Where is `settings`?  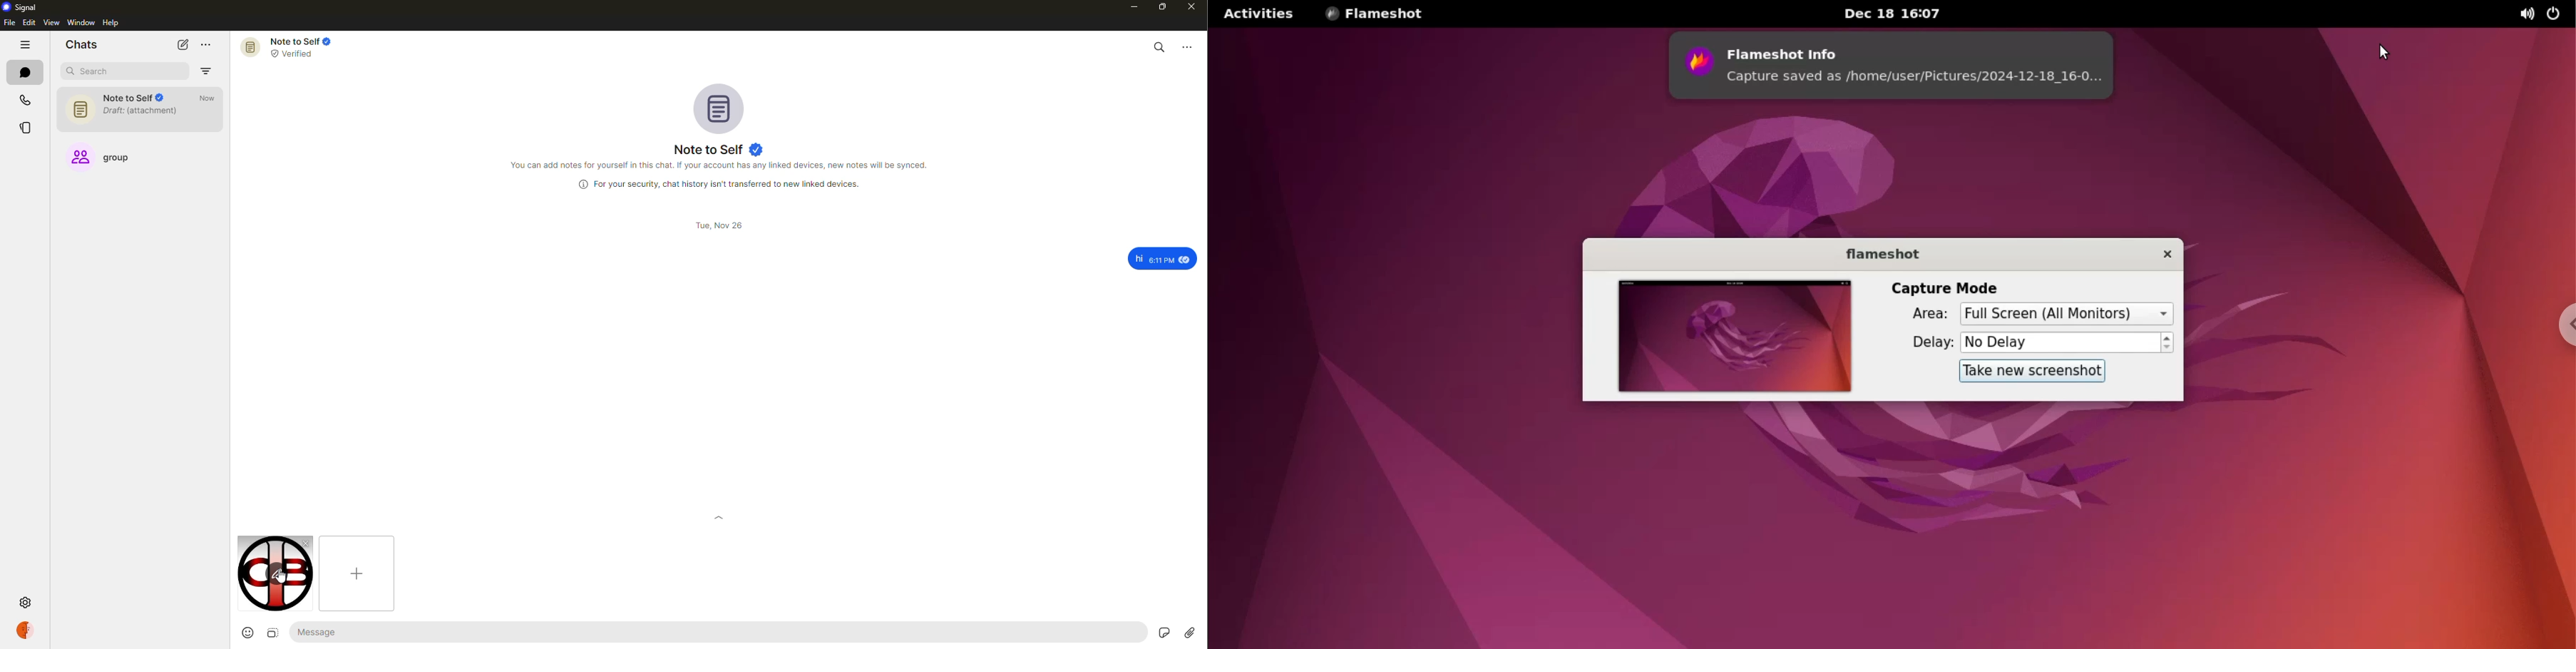 settings is located at coordinates (24, 601).